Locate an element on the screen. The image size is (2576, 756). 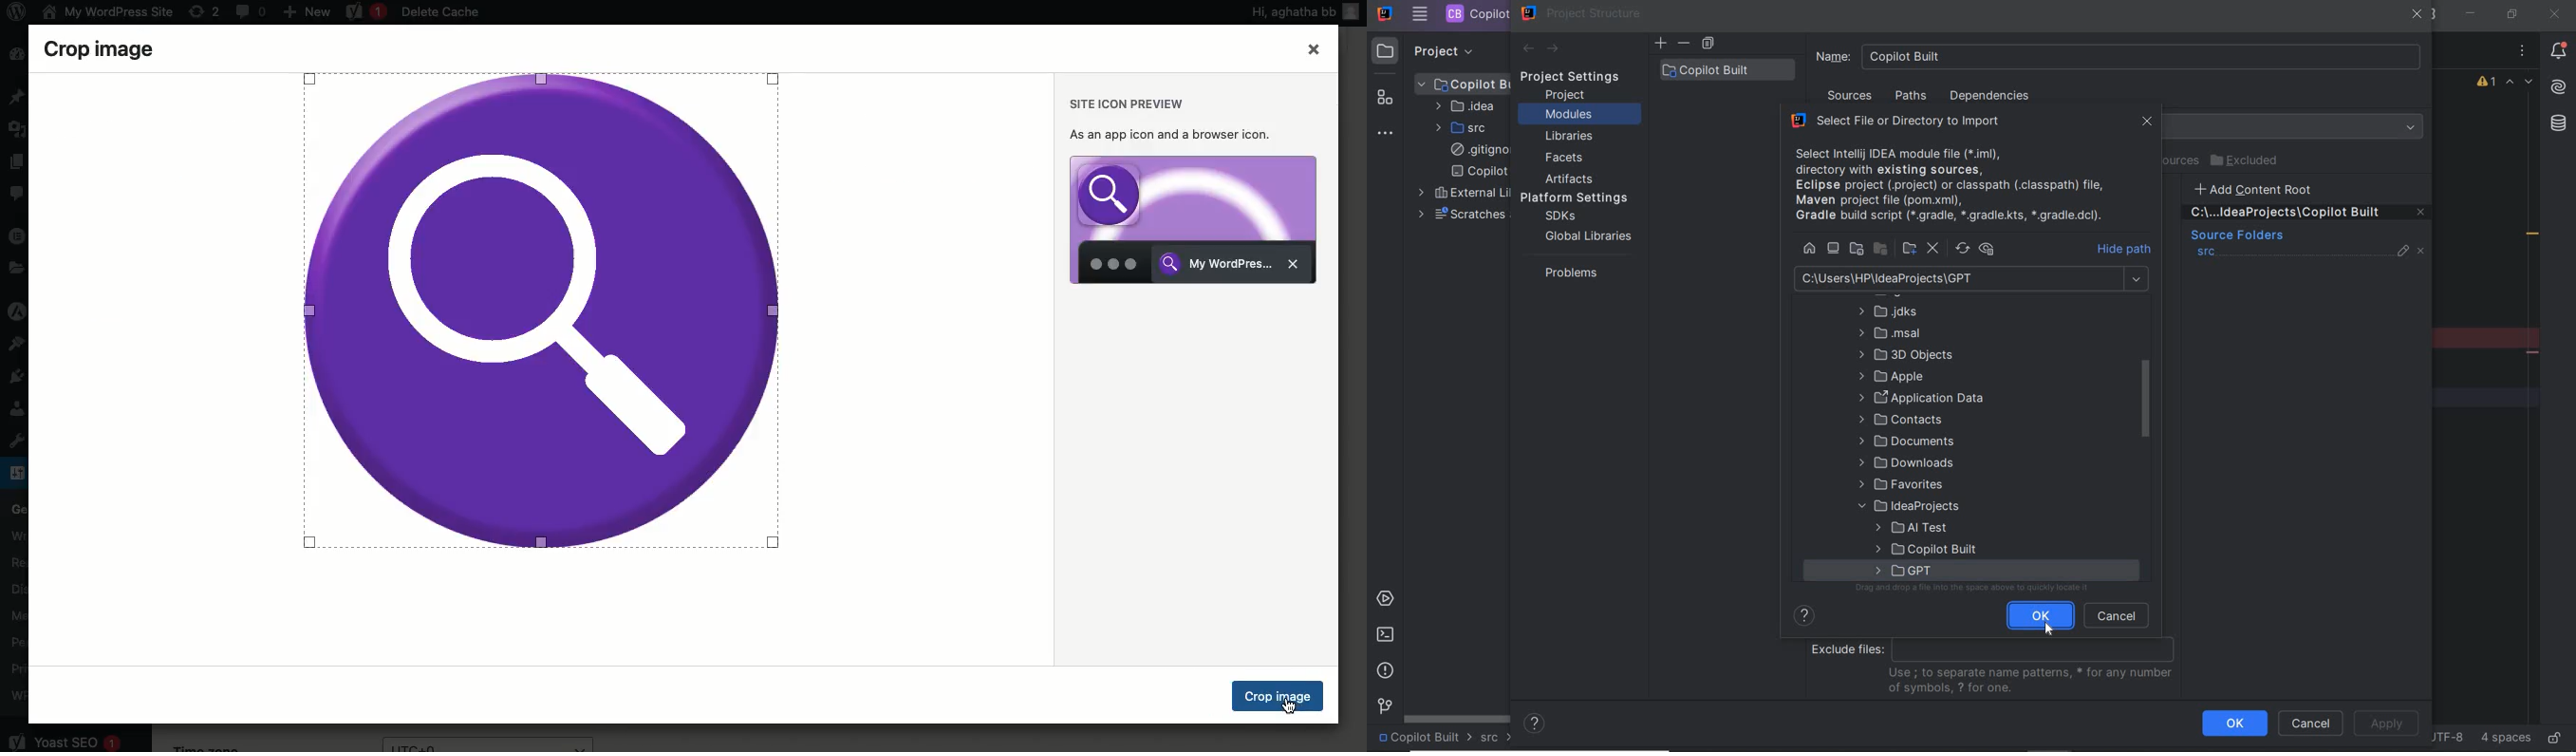
project directory is located at coordinates (1856, 250).